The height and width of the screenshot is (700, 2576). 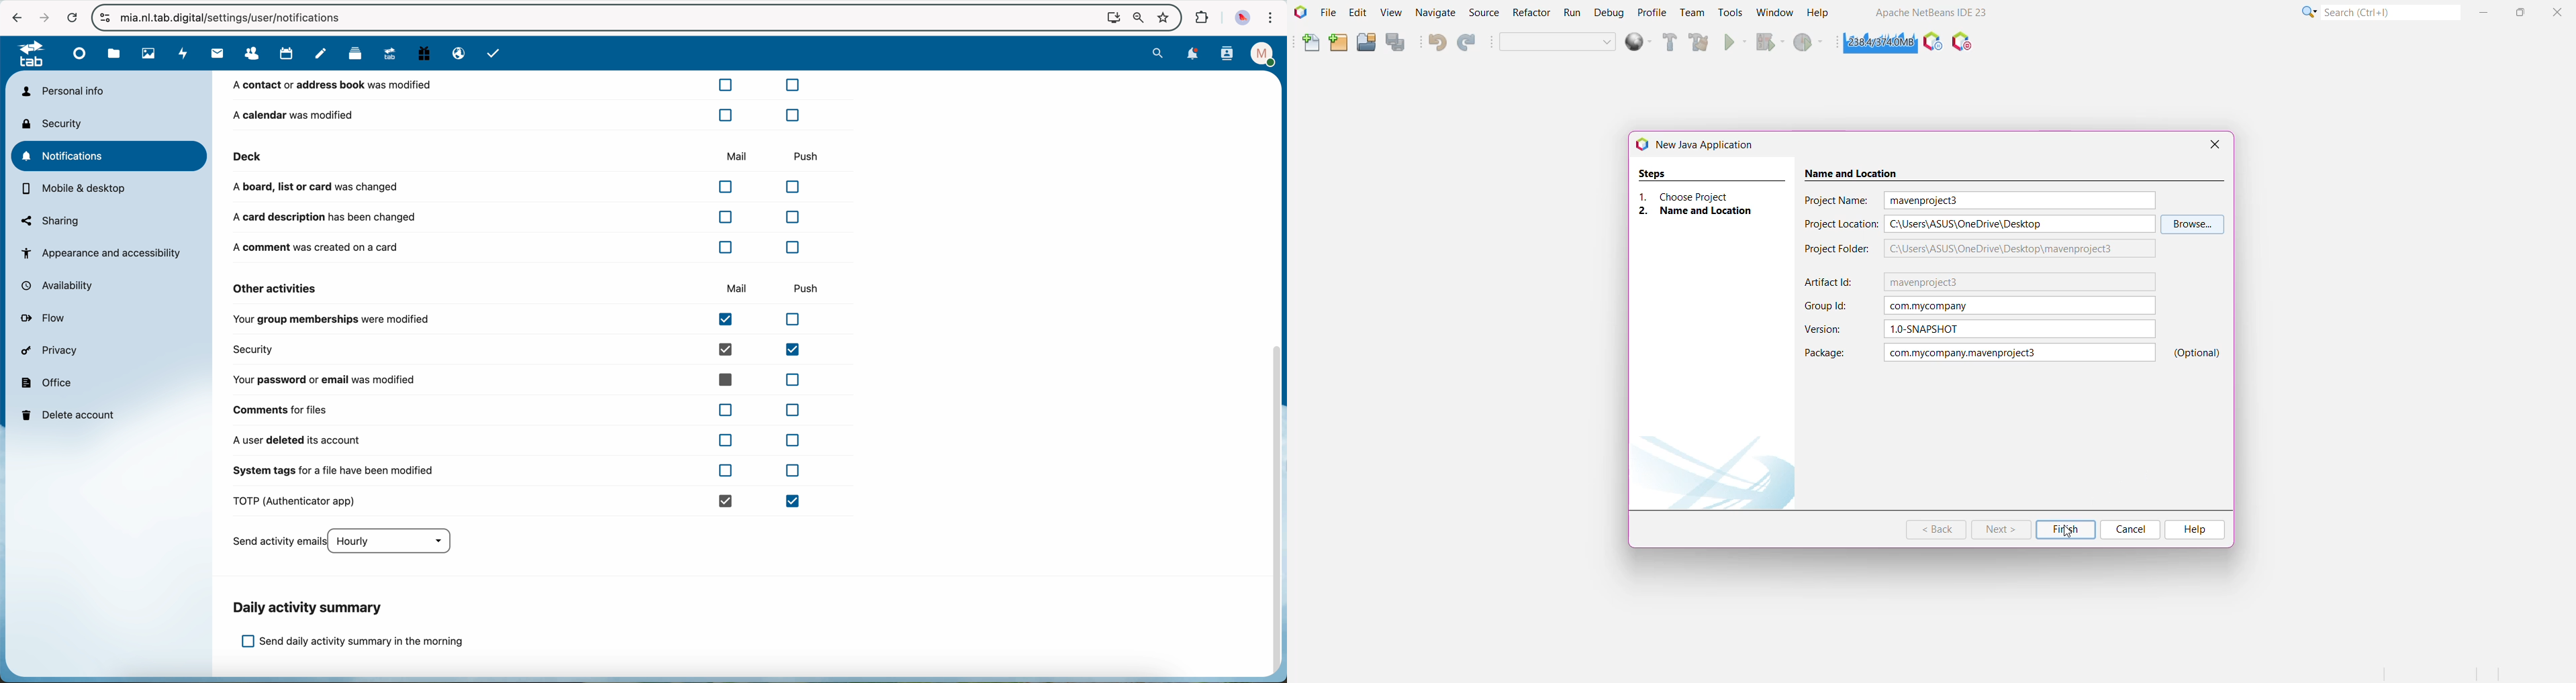 I want to click on Install NExtcloud, so click(x=1111, y=17).